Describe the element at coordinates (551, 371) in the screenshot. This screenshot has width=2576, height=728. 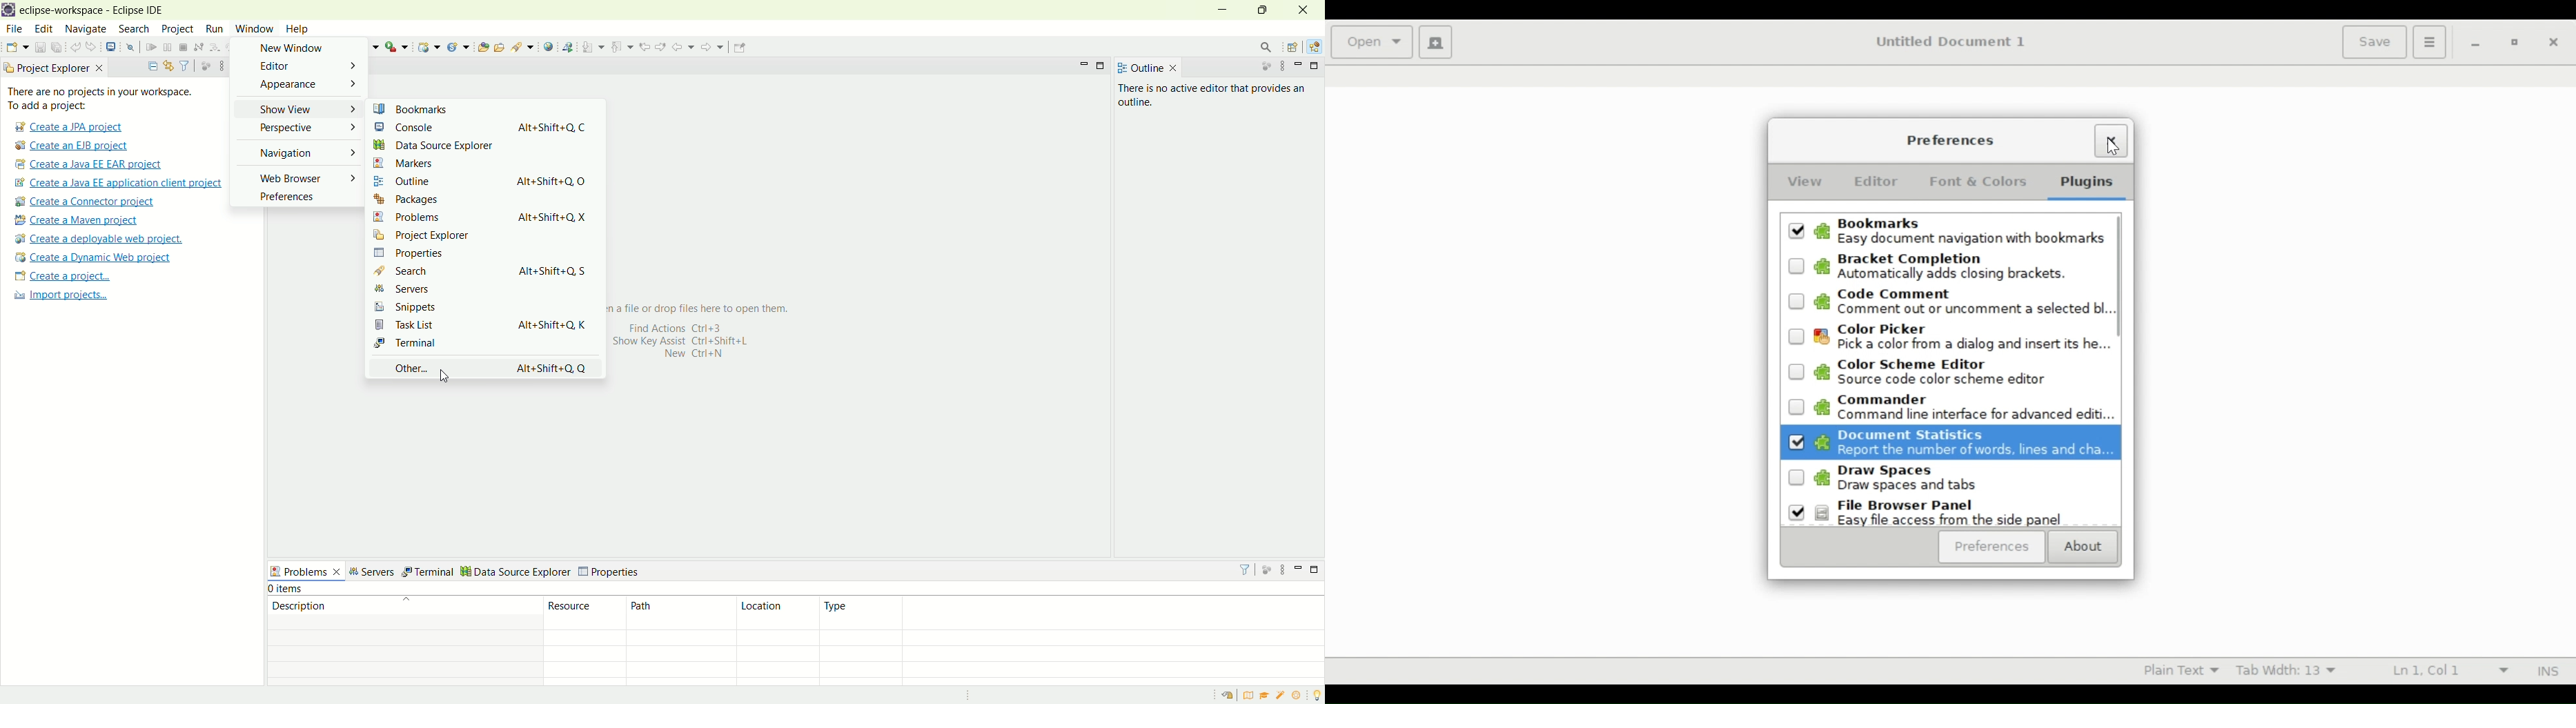
I see `Alt+shift+Q,Q` at that location.